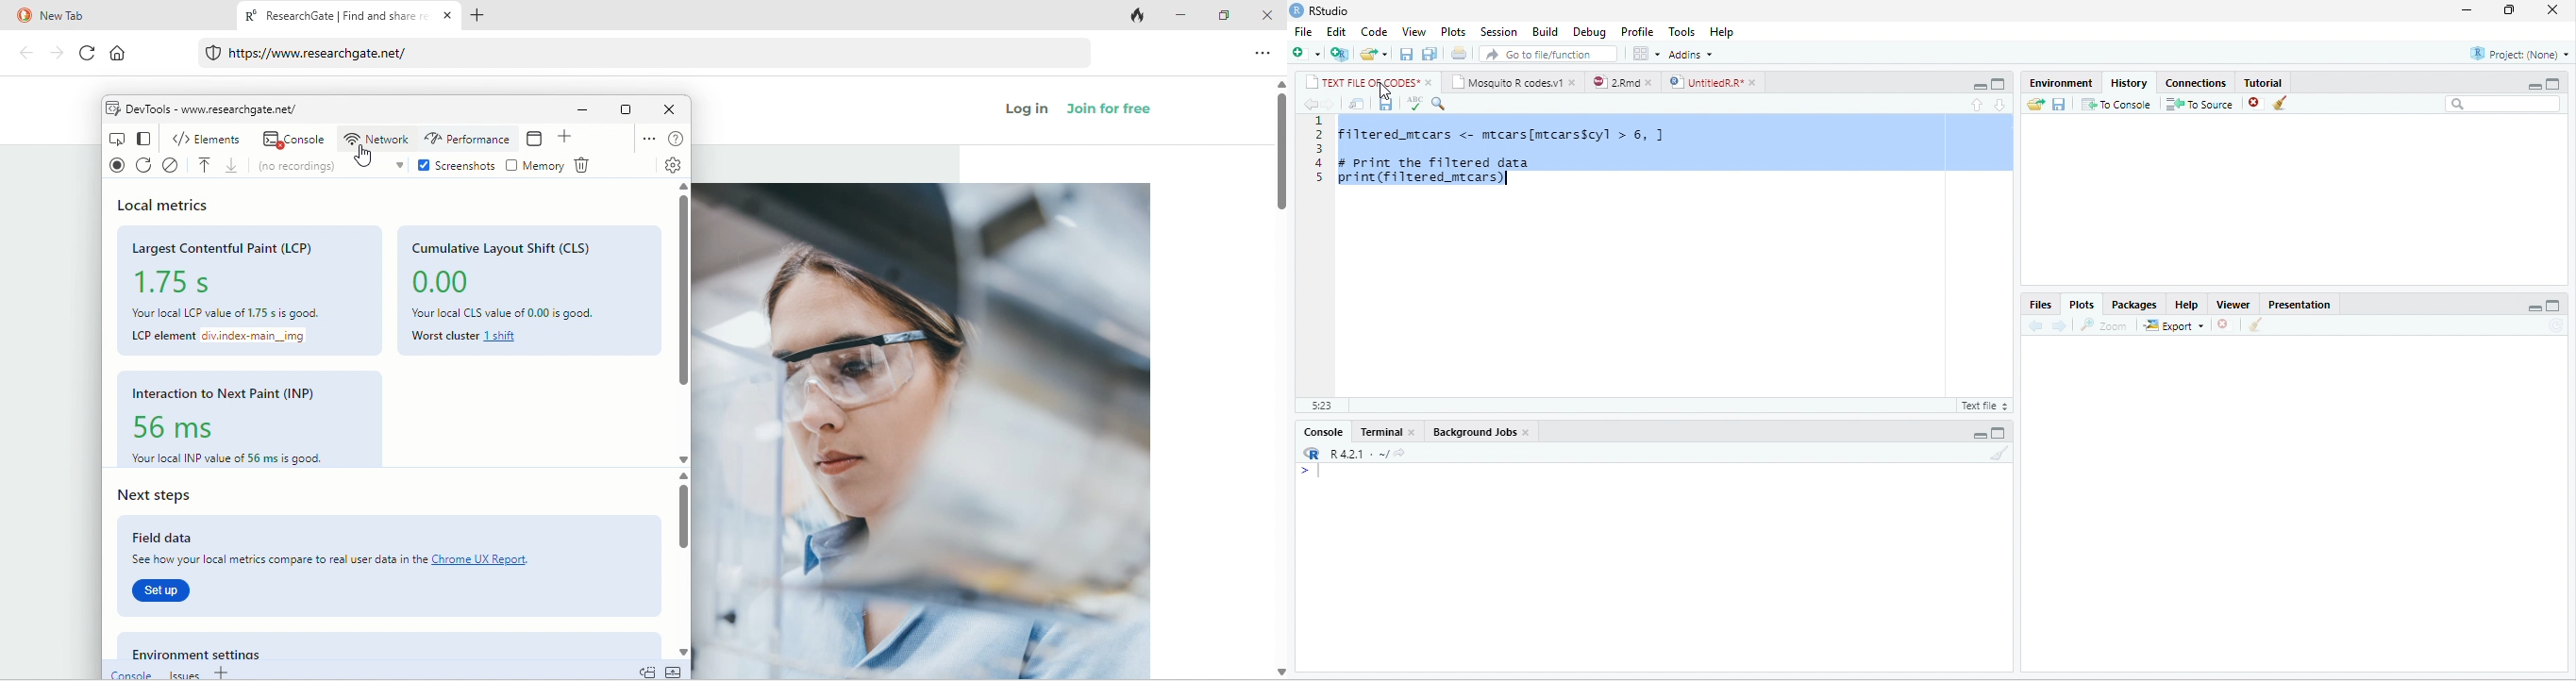 Image resolution: width=2576 pixels, height=700 pixels. I want to click on new project, so click(1339, 54).